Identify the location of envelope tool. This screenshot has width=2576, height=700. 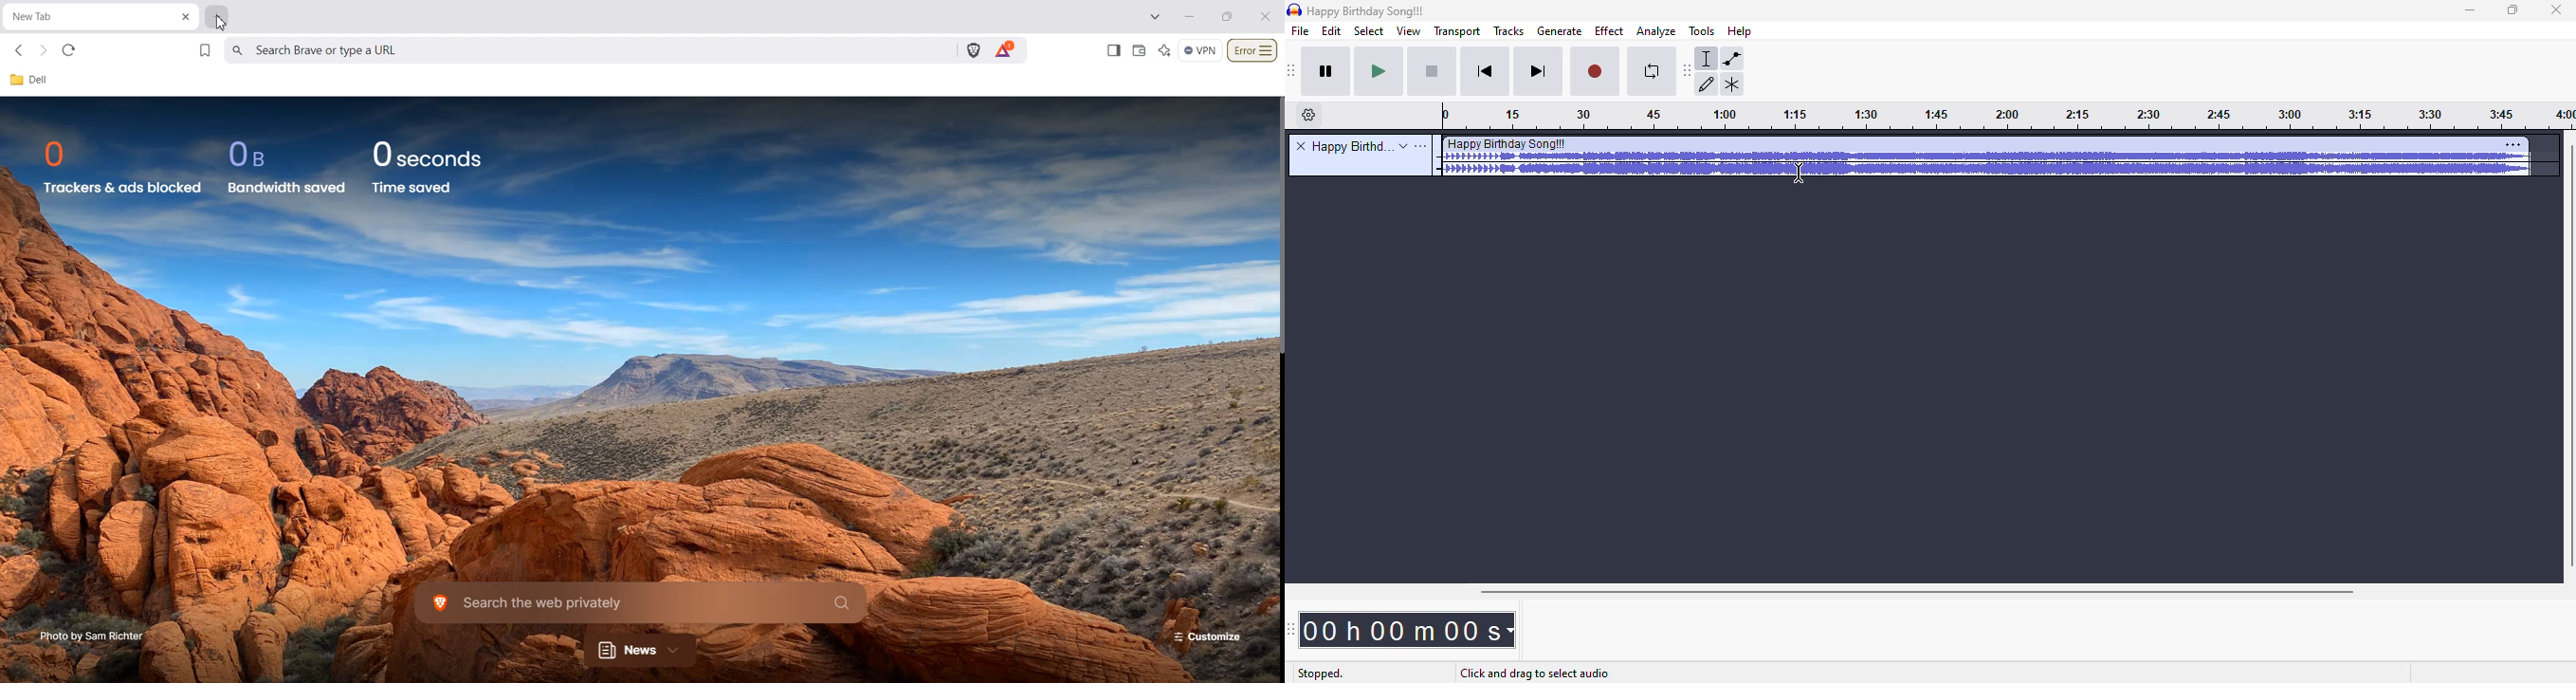
(1732, 59).